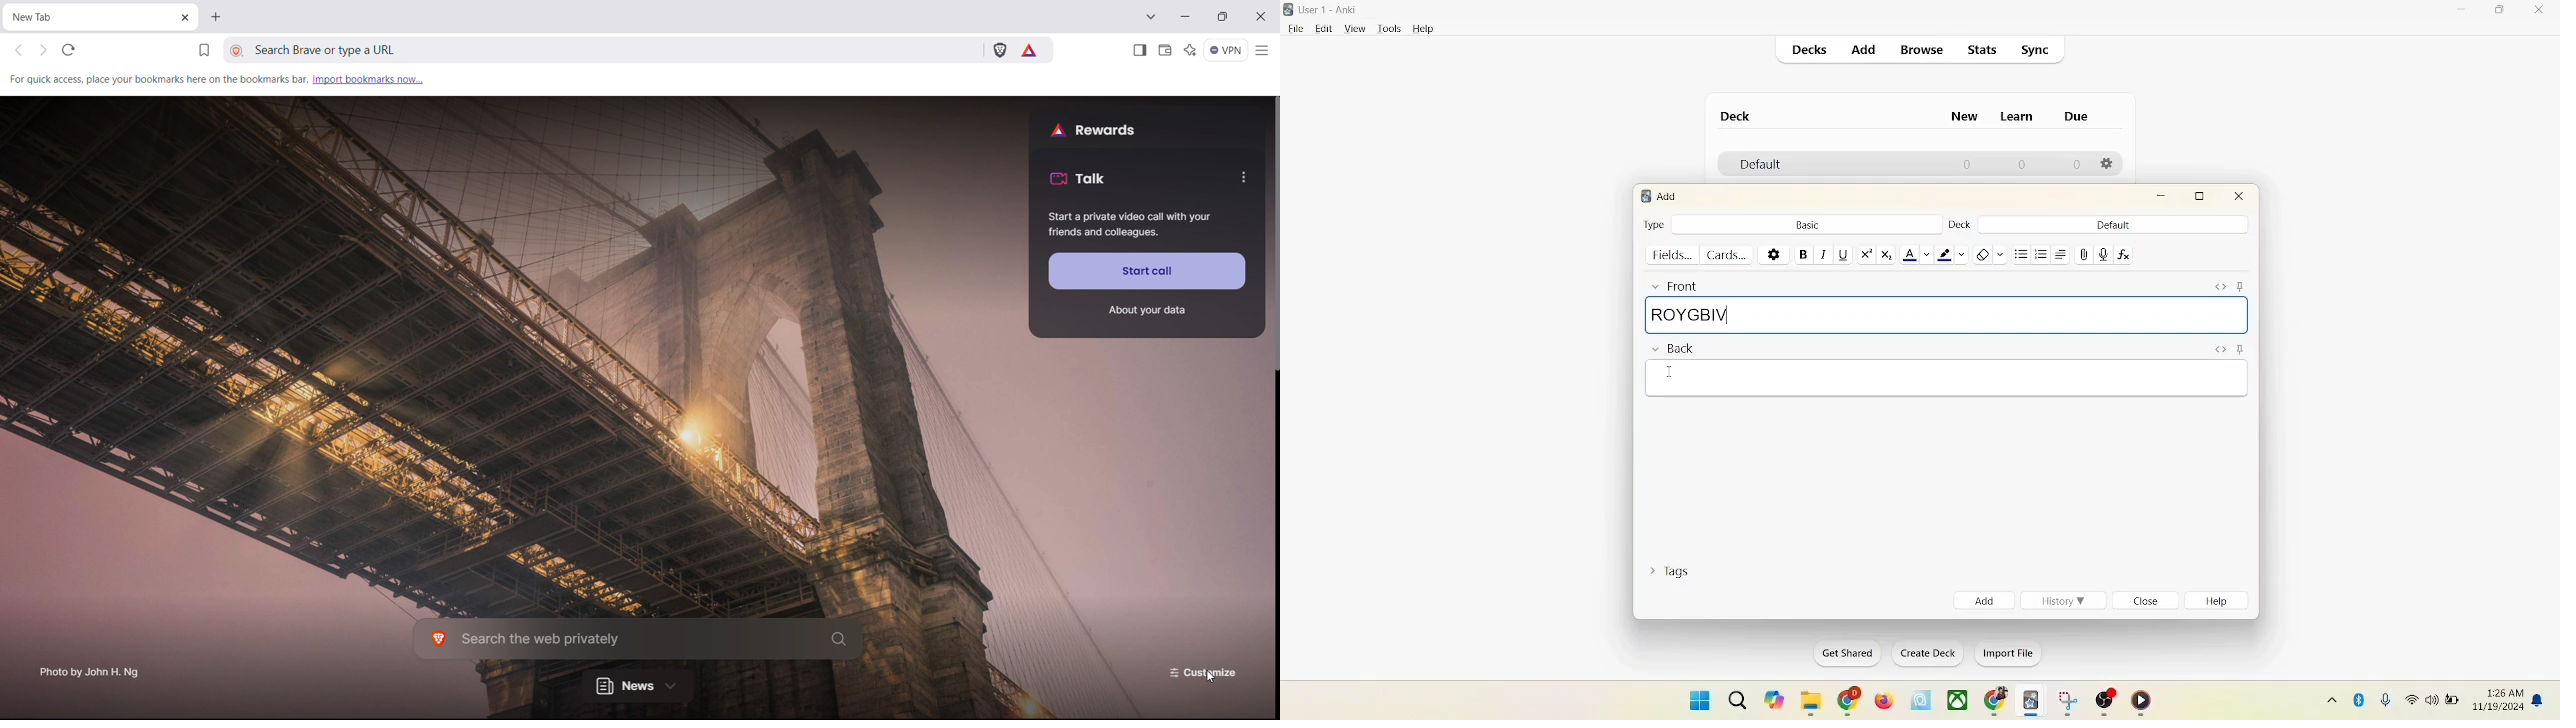  I want to click on import file, so click(2006, 656).